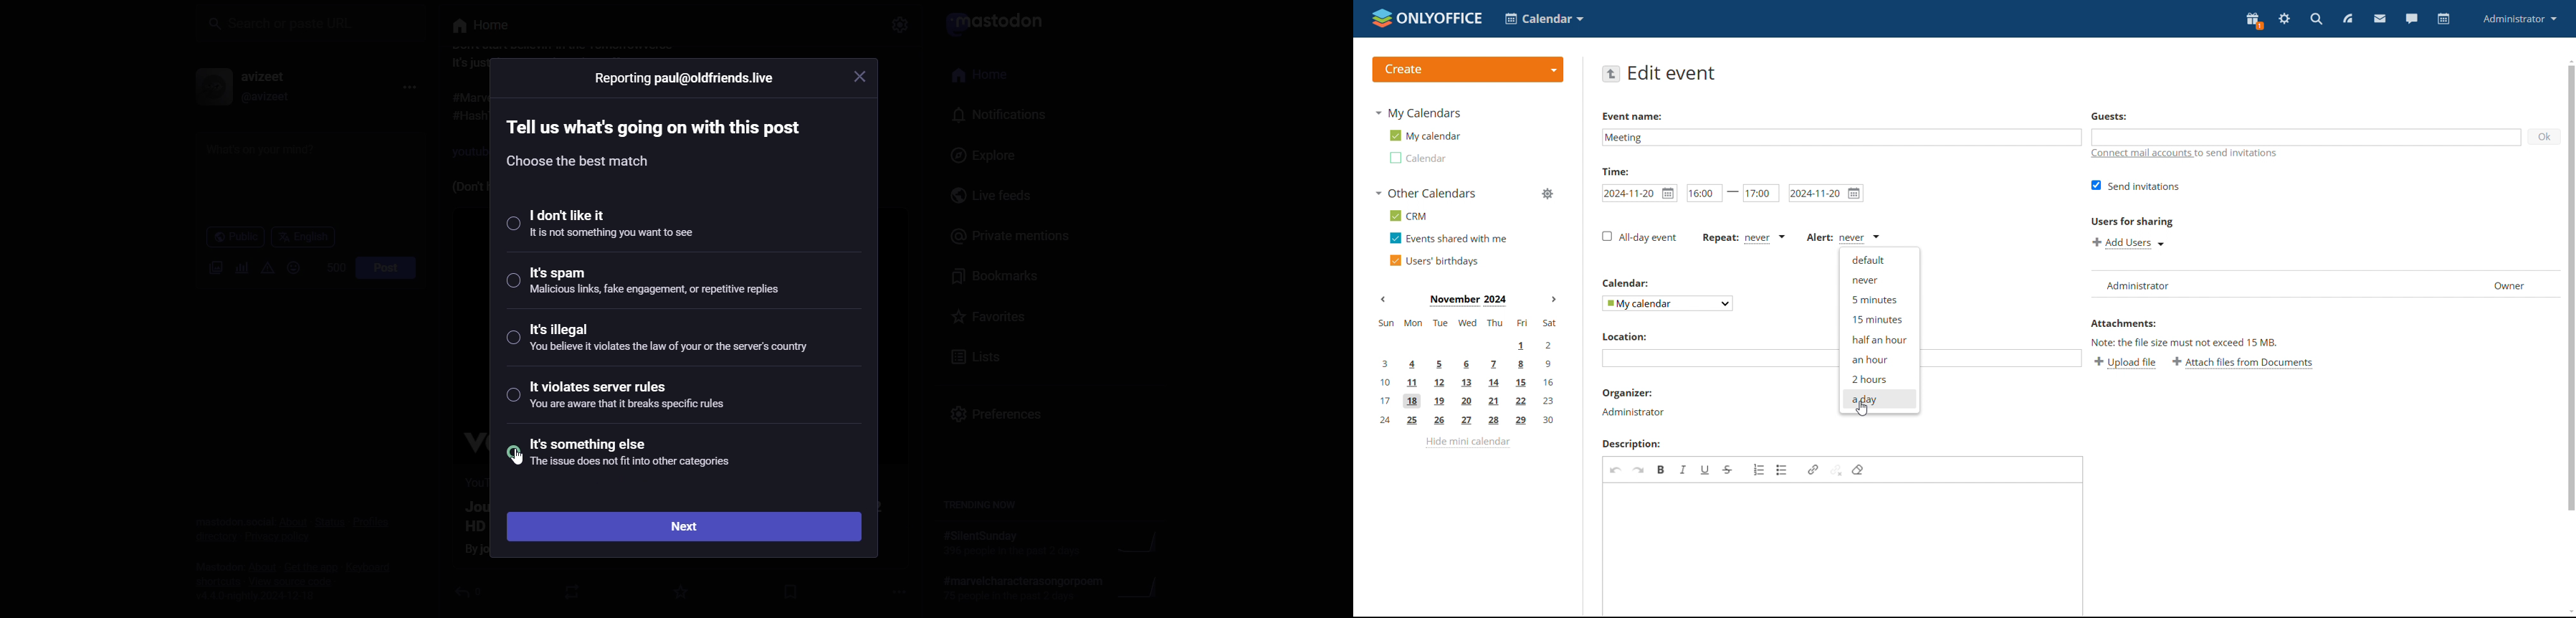 The height and width of the screenshot is (644, 2576). Describe the element at coordinates (900, 28) in the screenshot. I see `` at that location.